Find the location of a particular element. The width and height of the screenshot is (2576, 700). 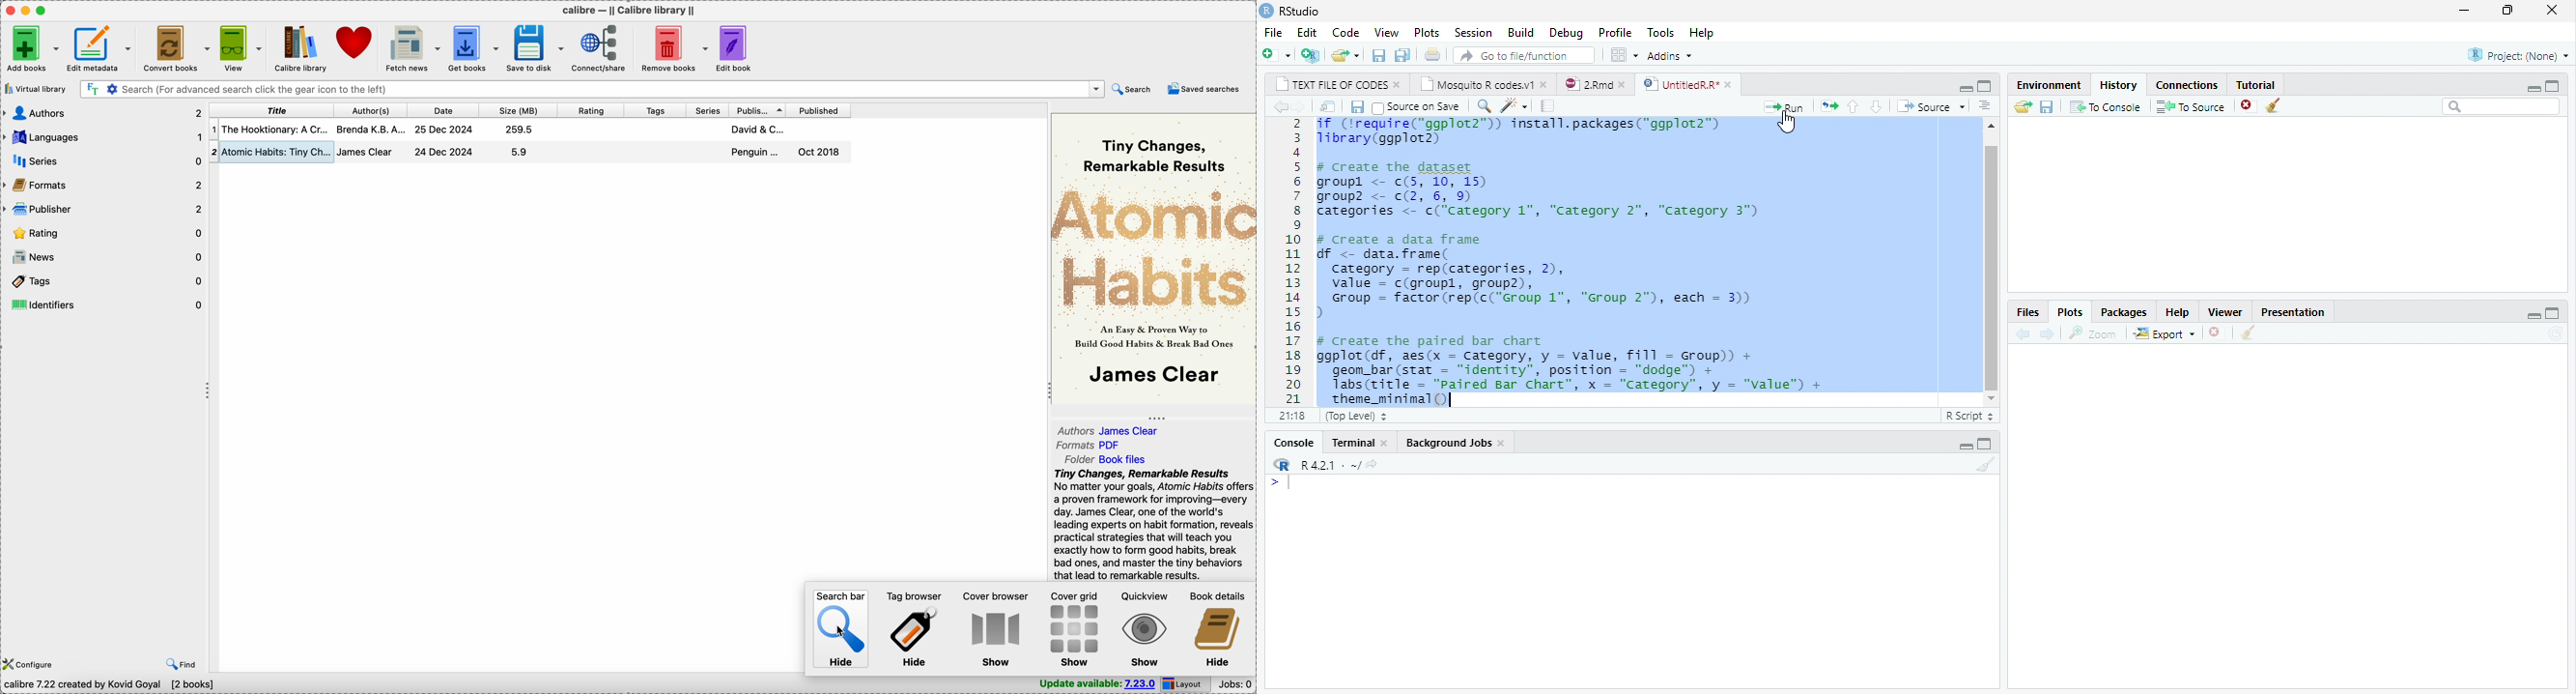

UntitledR.R* is located at coordinates (1681, 84).